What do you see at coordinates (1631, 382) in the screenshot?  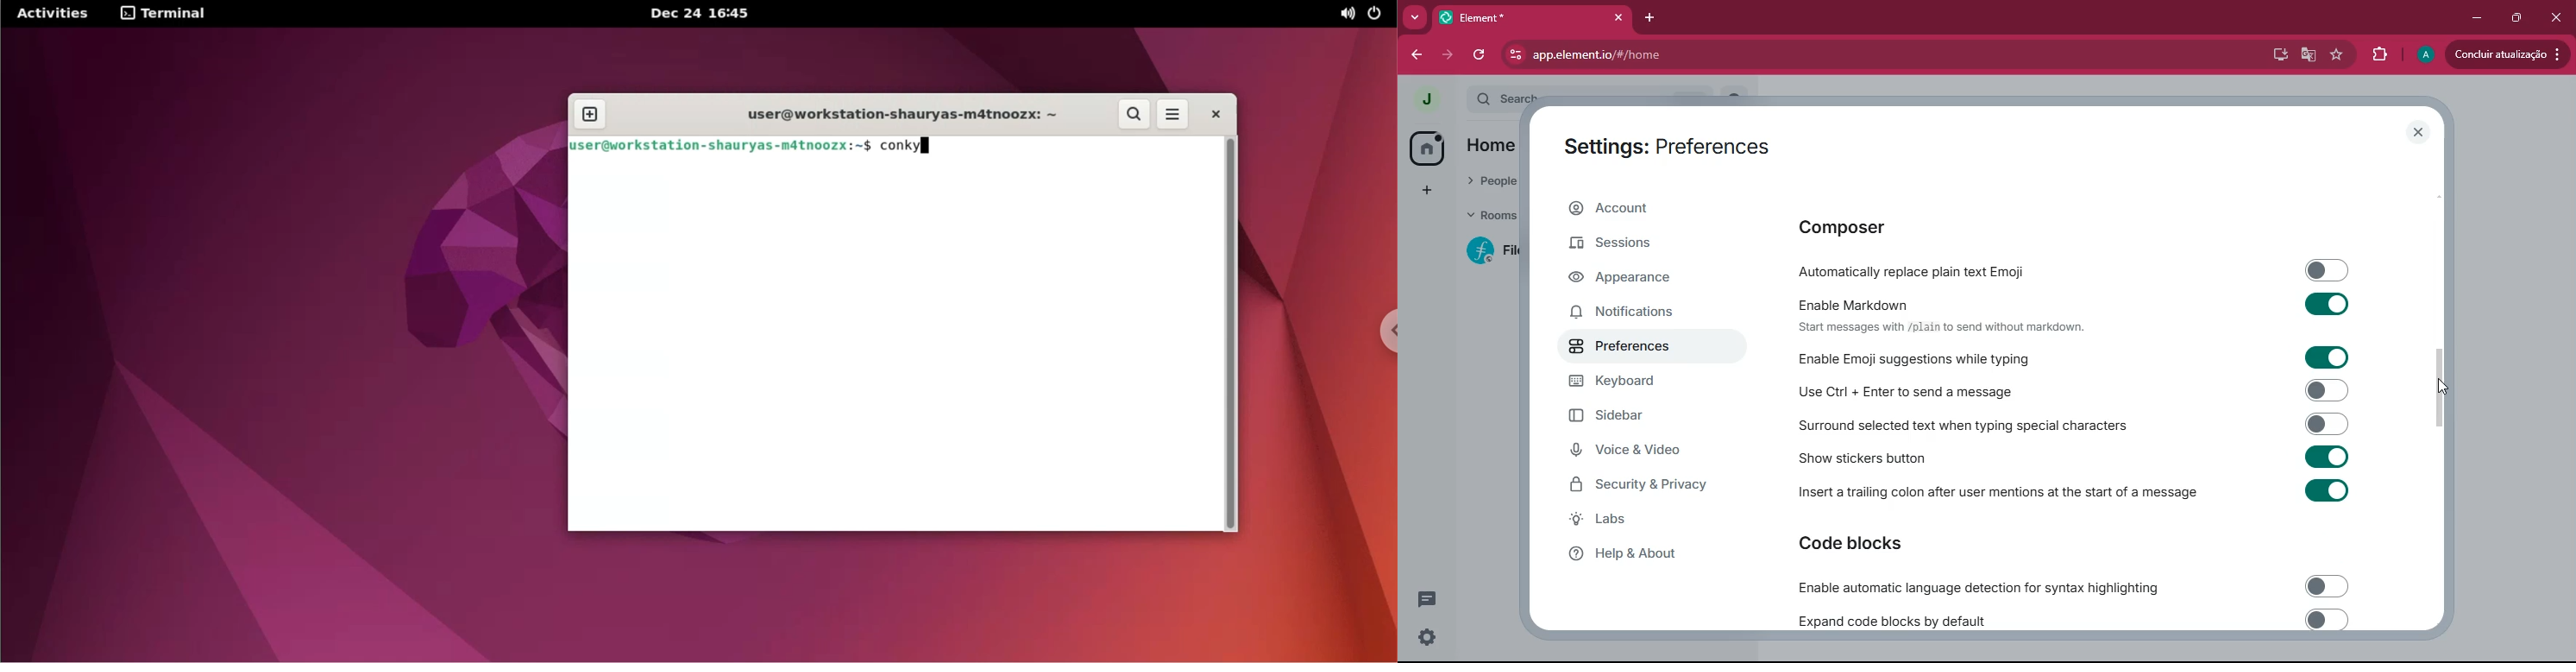 I see `keyboard` at bounding box center [1631, 382].